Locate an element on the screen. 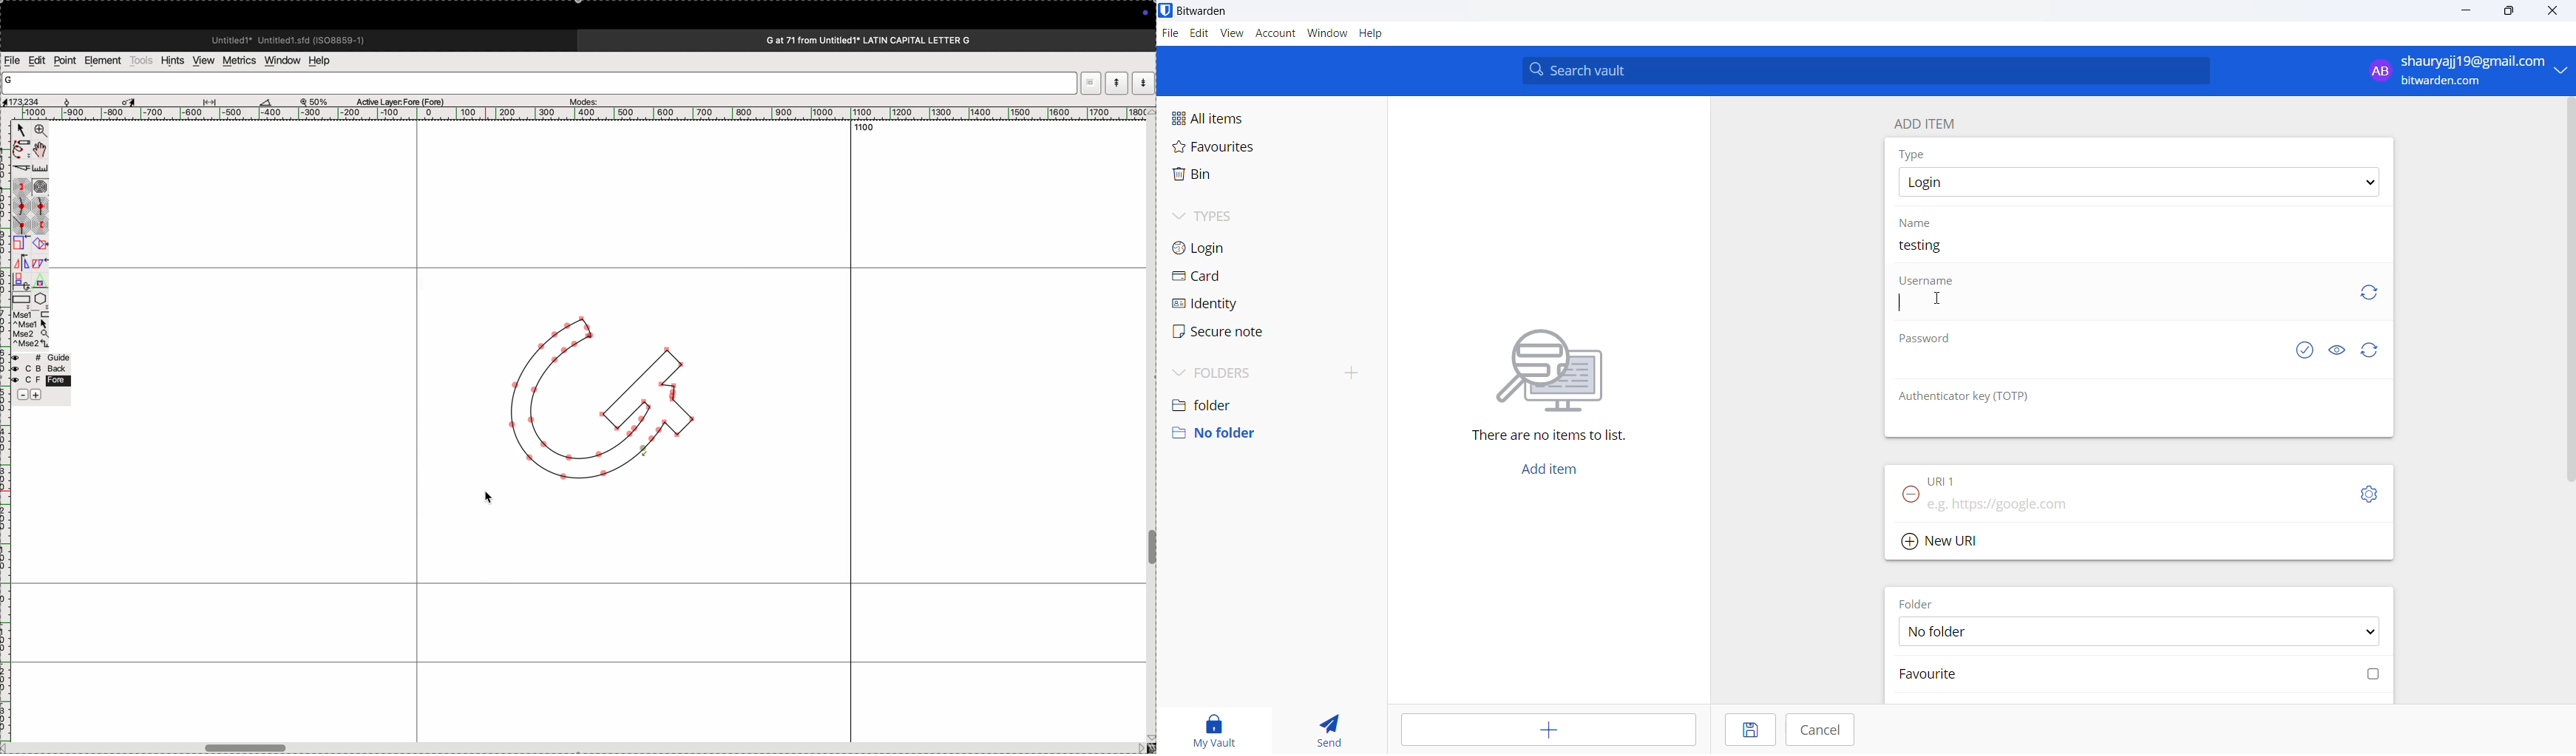 This screenshot has height=756, width=2576. cancel is located at coordinates (1819, 730).